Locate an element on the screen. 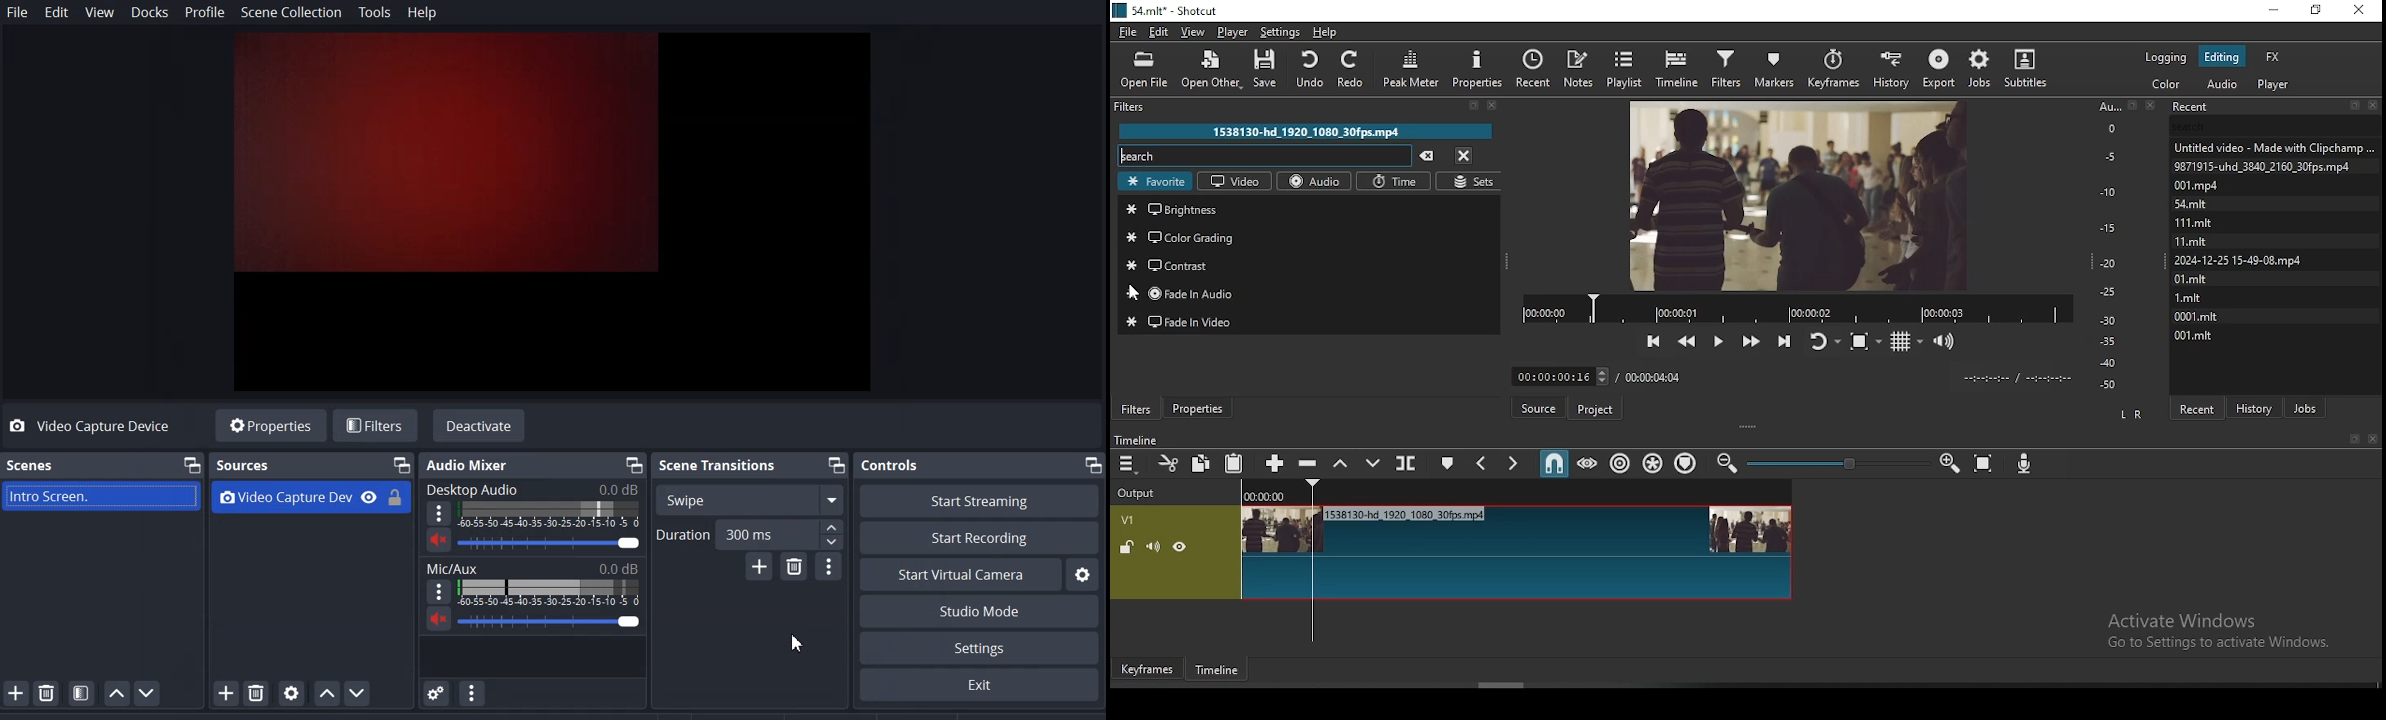  subtitles is located at coordinates (2030, 67).